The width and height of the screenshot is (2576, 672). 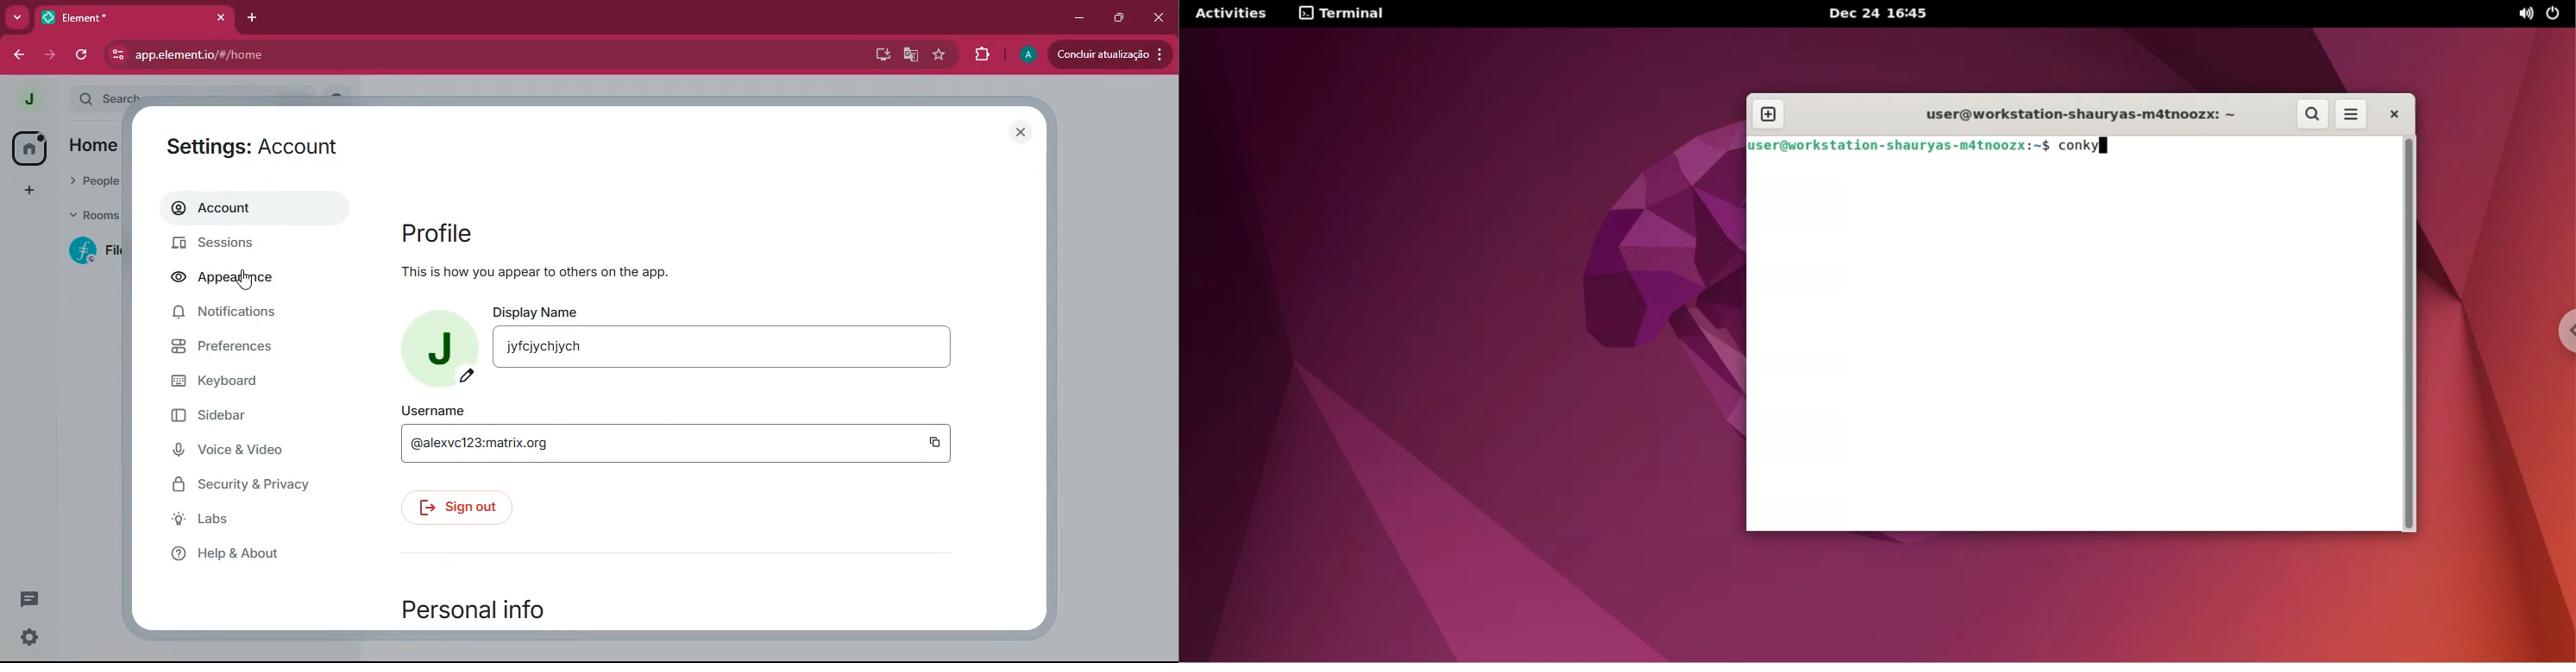 I want to click on profile picture, so click(x=24, y=99).